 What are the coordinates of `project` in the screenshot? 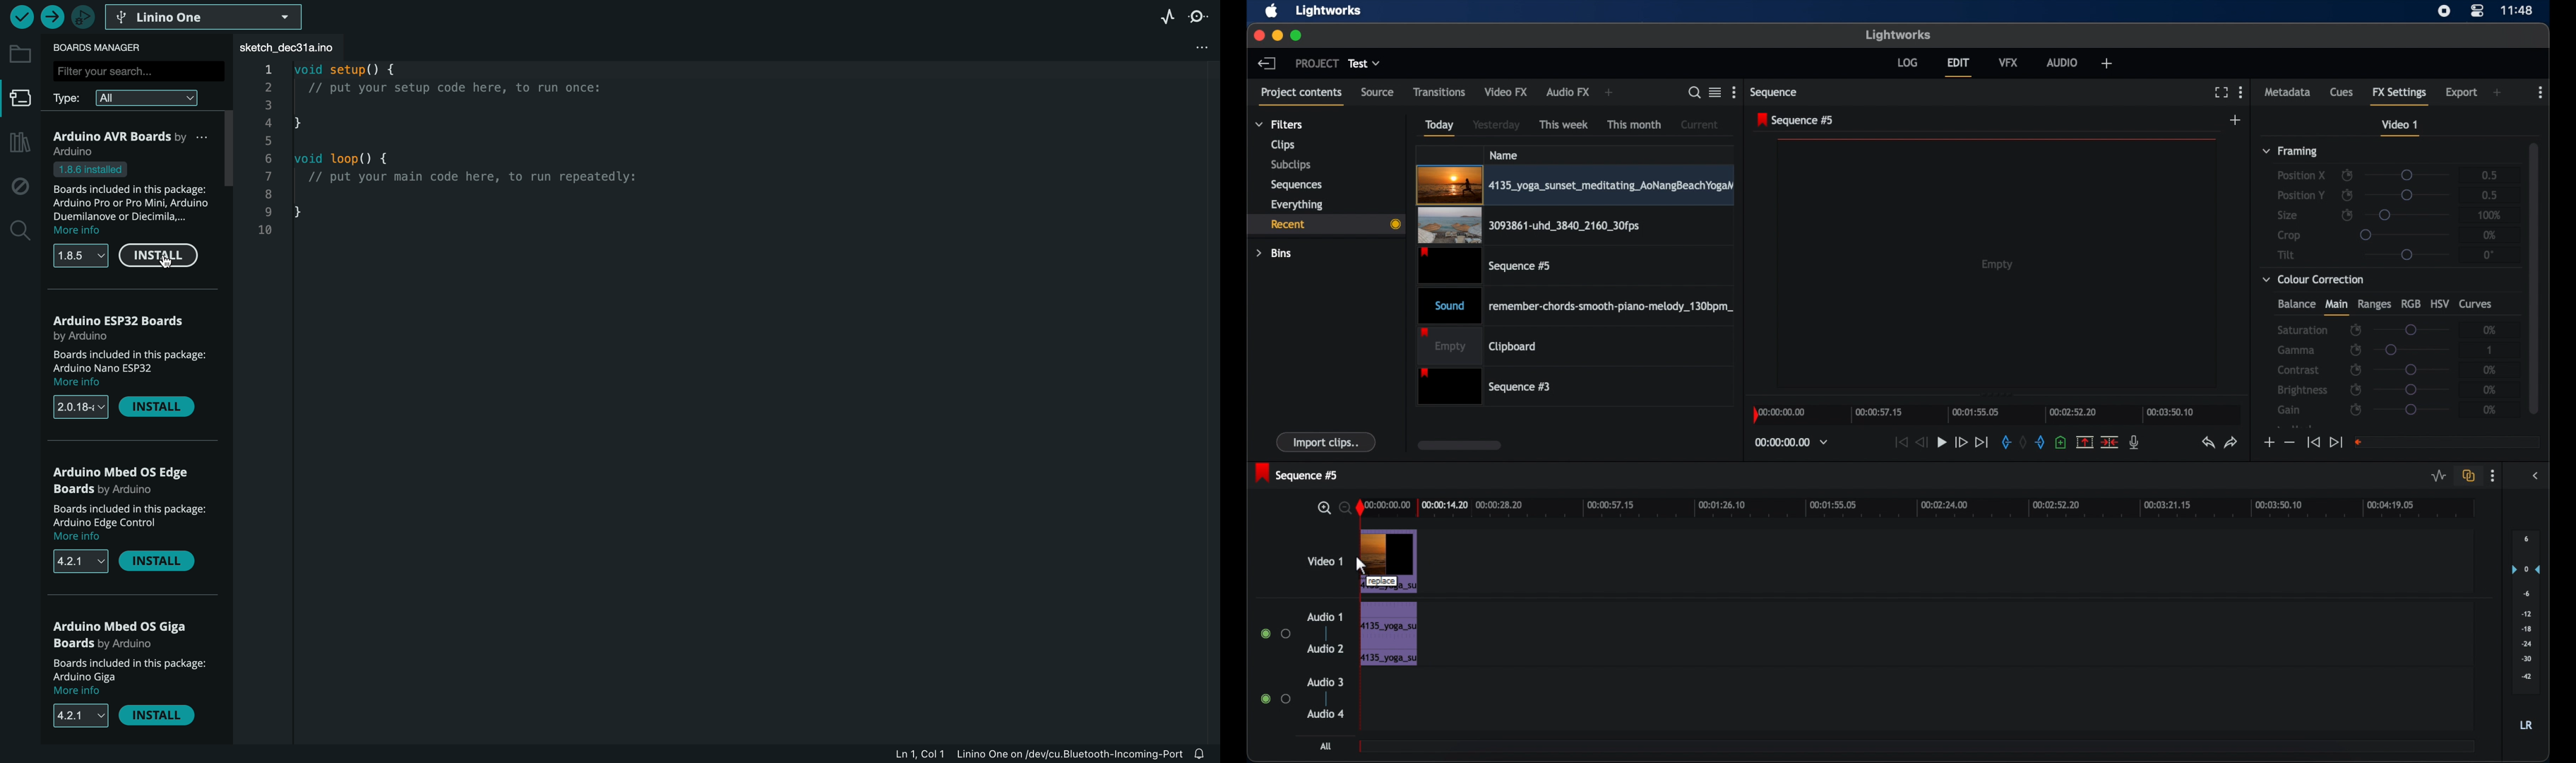 It's located at (1317, 64).